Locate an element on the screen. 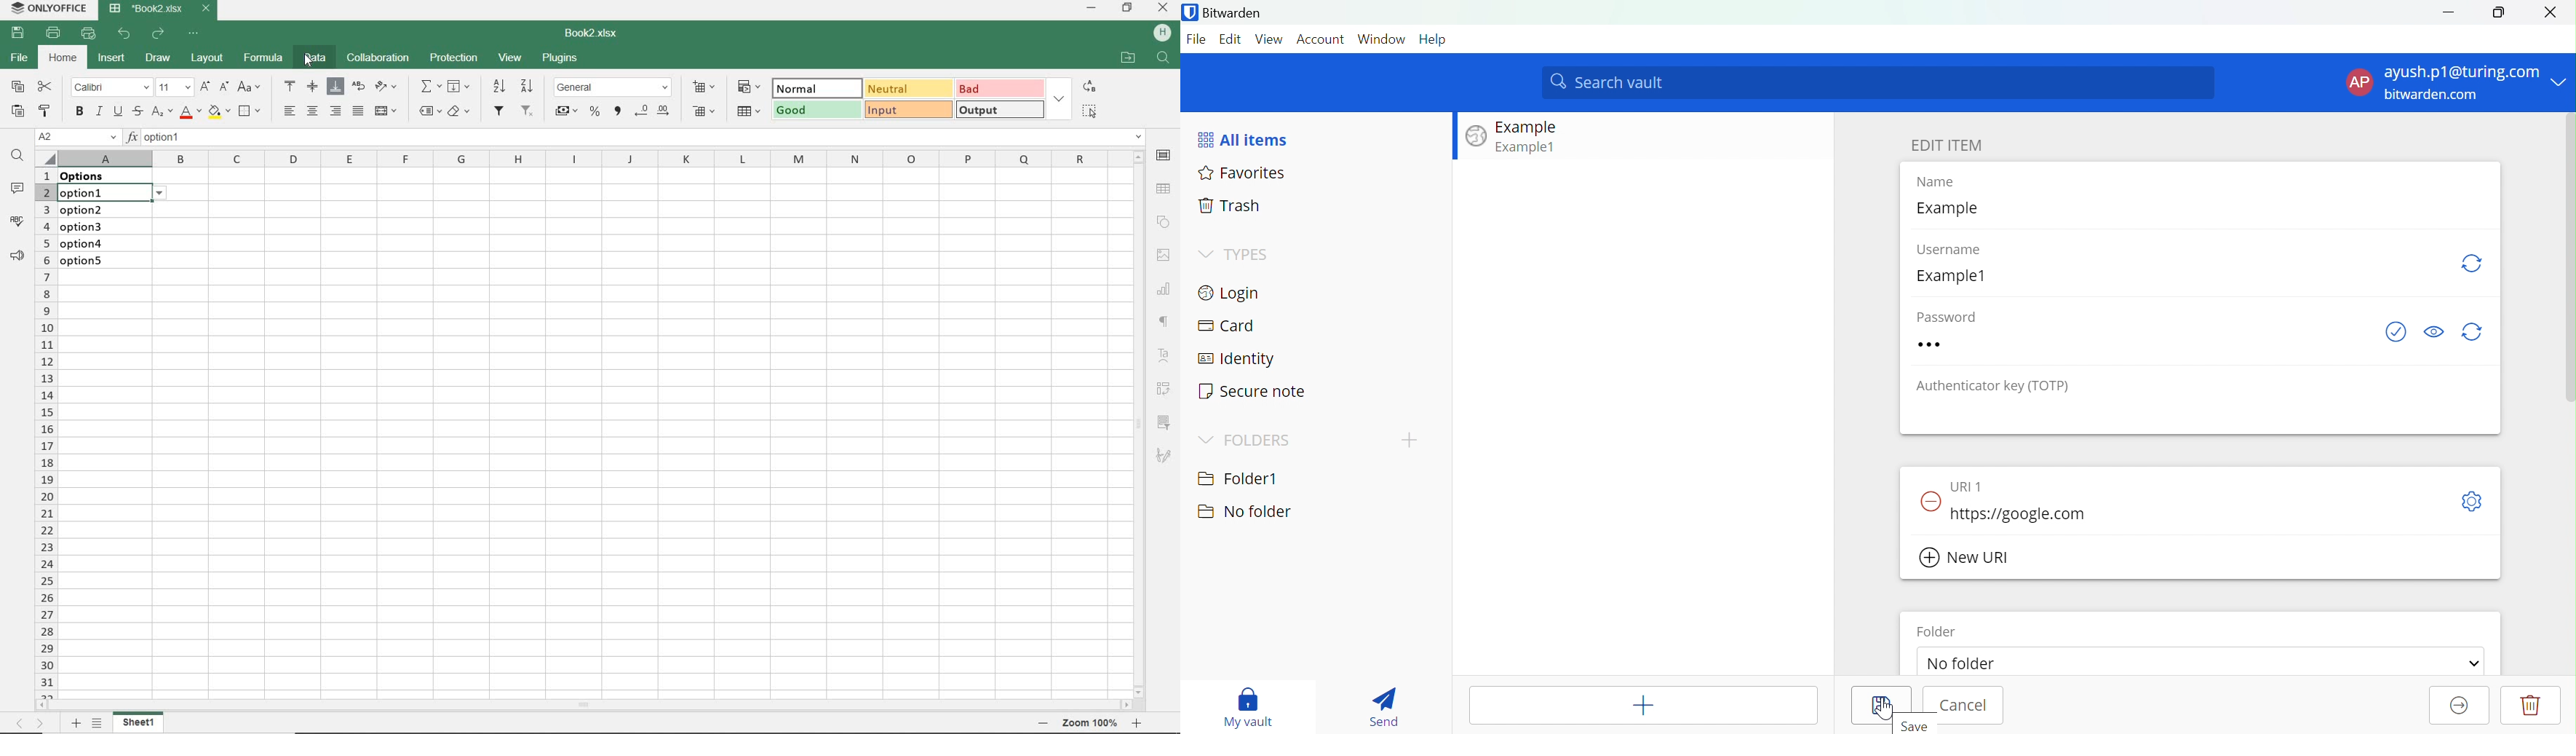  PARAGRAPH SETTINGS is located at coordinates (15, 256).